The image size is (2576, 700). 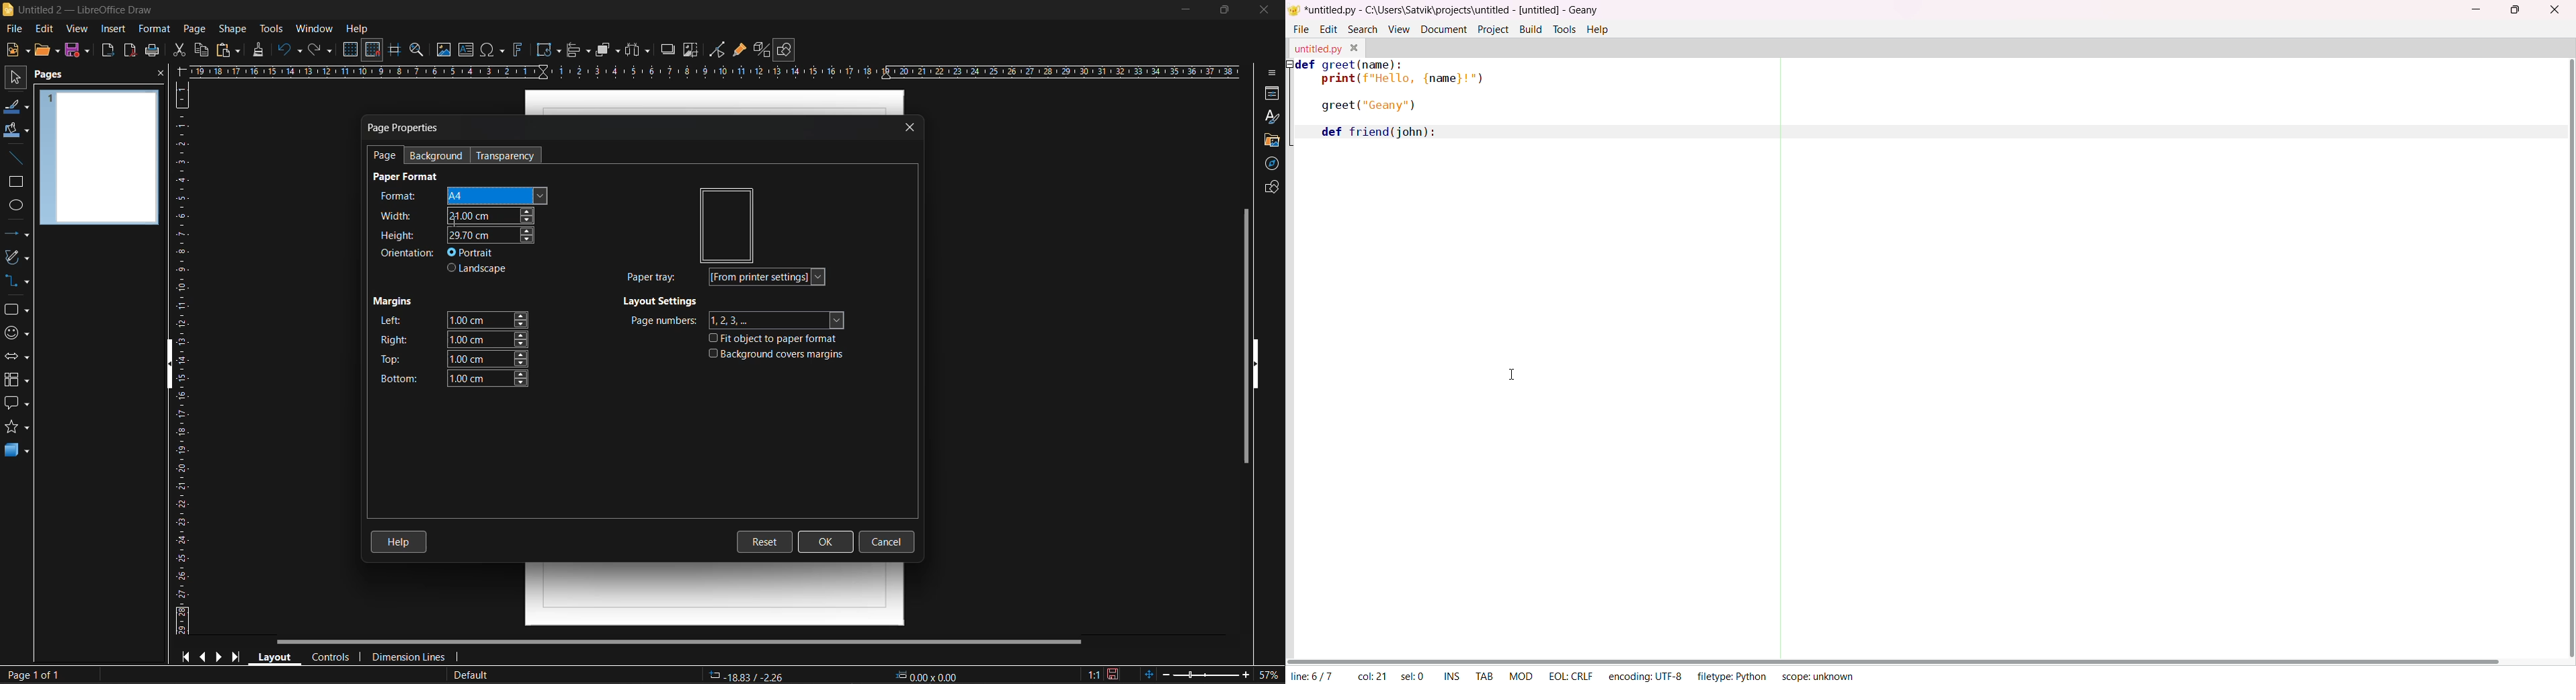 What do you see at coordinates (454, 339) in the screenshot?
I see `right` at bounding box center [454, 339].